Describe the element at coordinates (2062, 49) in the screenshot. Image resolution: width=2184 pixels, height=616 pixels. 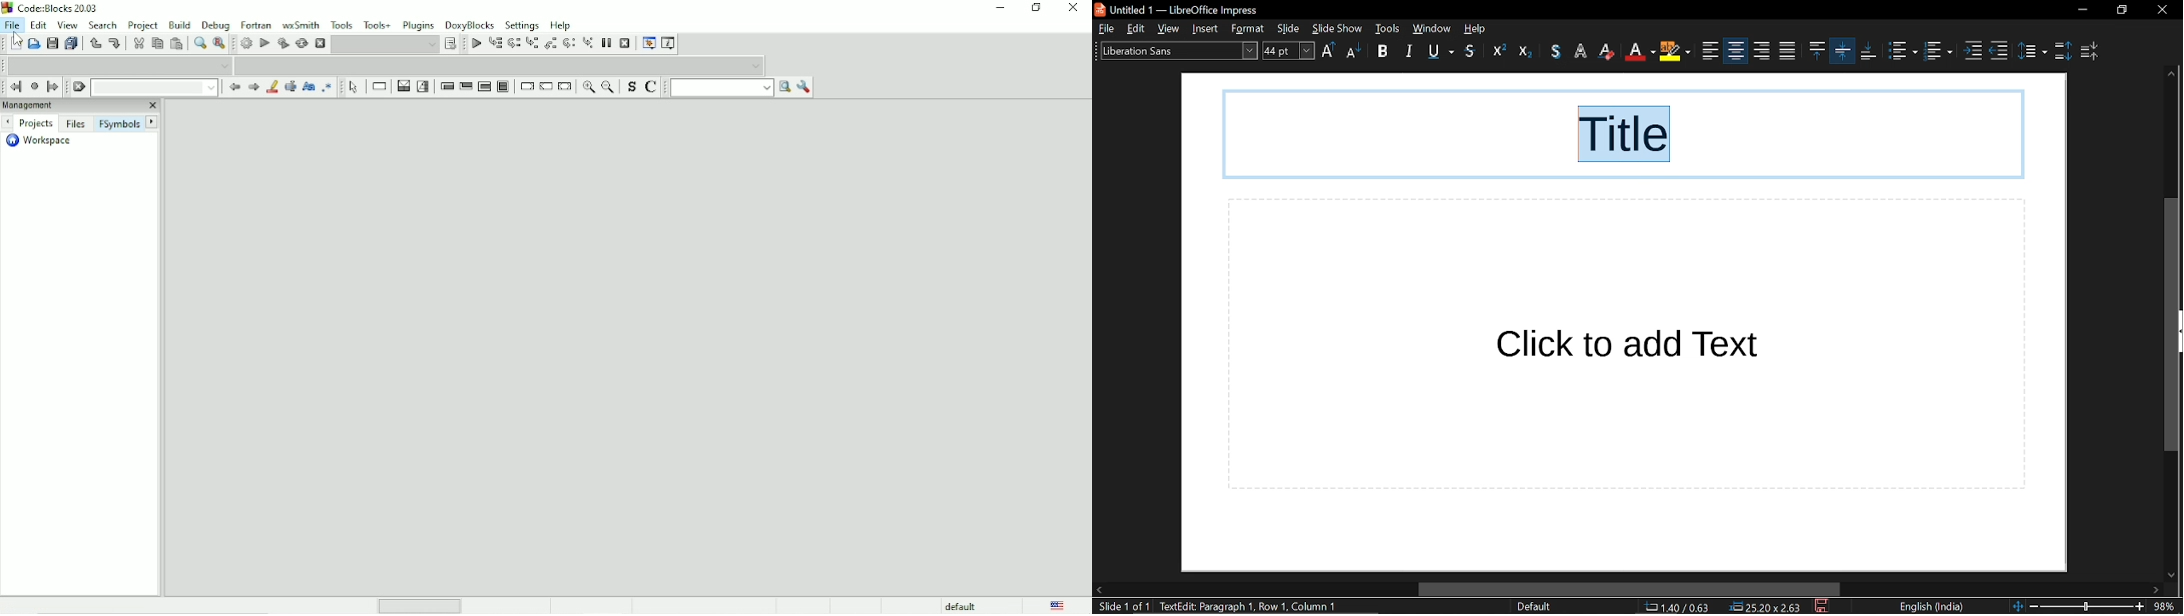
I see `increase paragraph spacing` at that location.